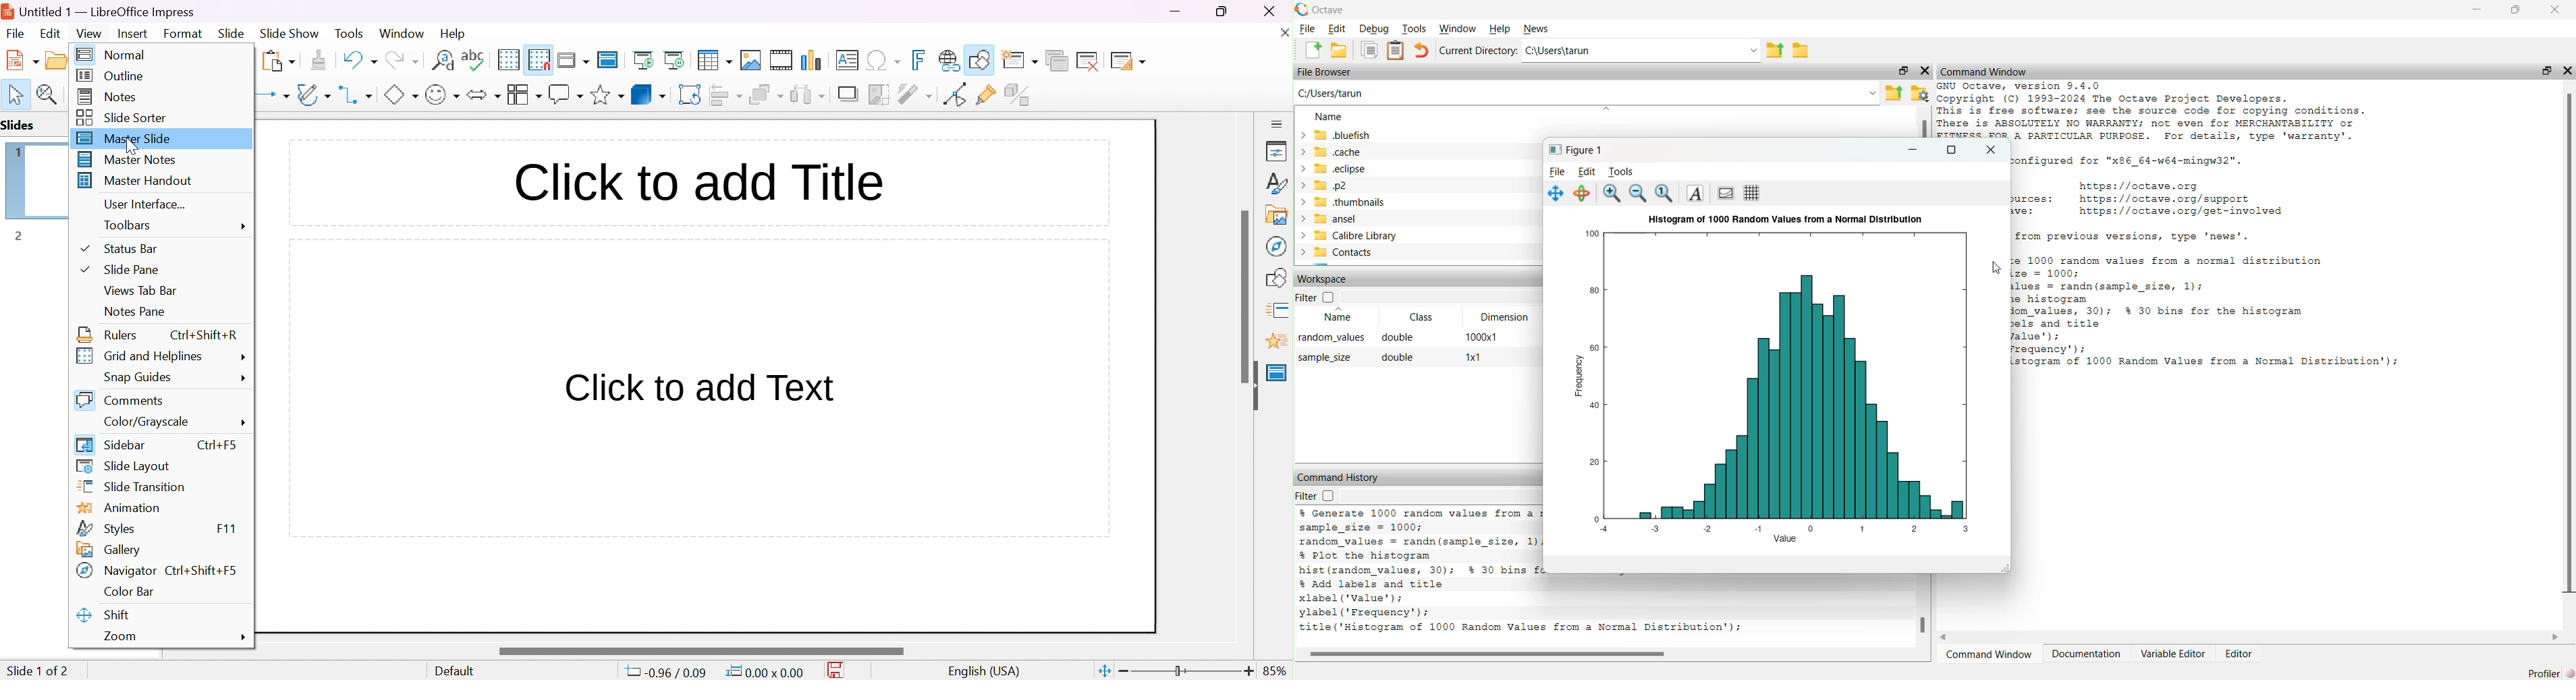 This screenshot has height=700, width=2576. What do you see at coordinates (1302, 9) in the screenshot?
I see `logo` at bounding box center [1302, 9].